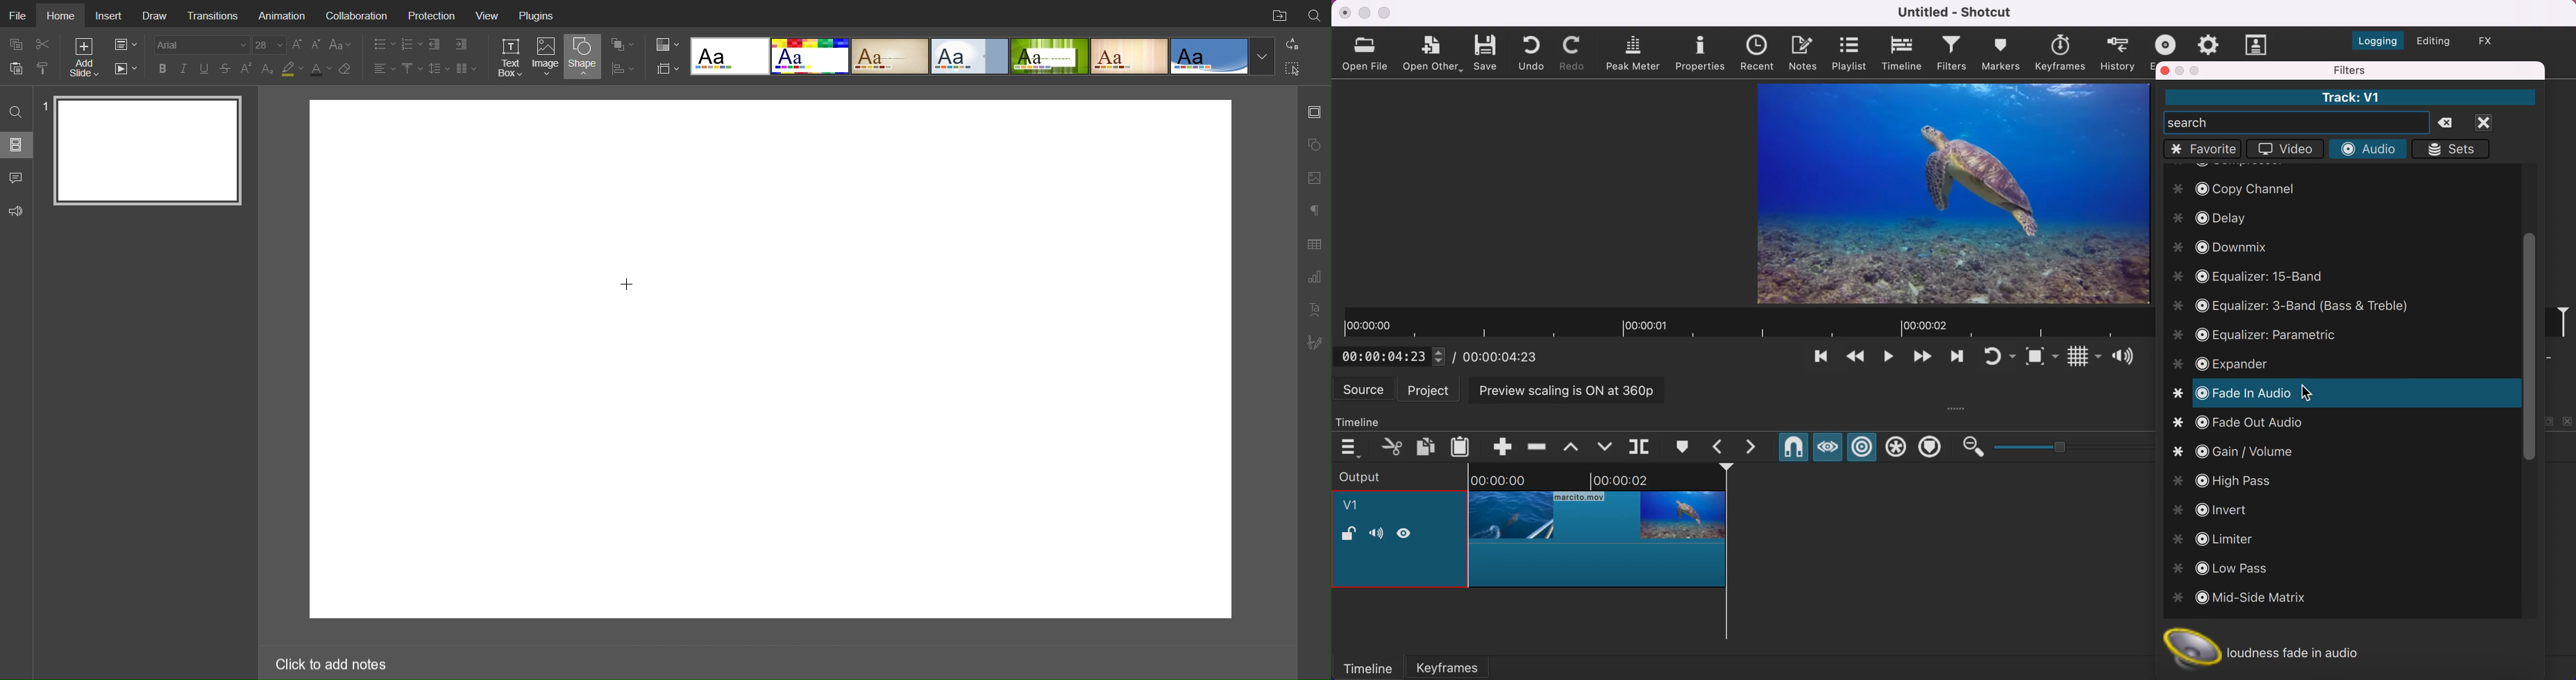 The height and width of the screenshot is (700, 2576). I want to click on copy, so click(19, 46).